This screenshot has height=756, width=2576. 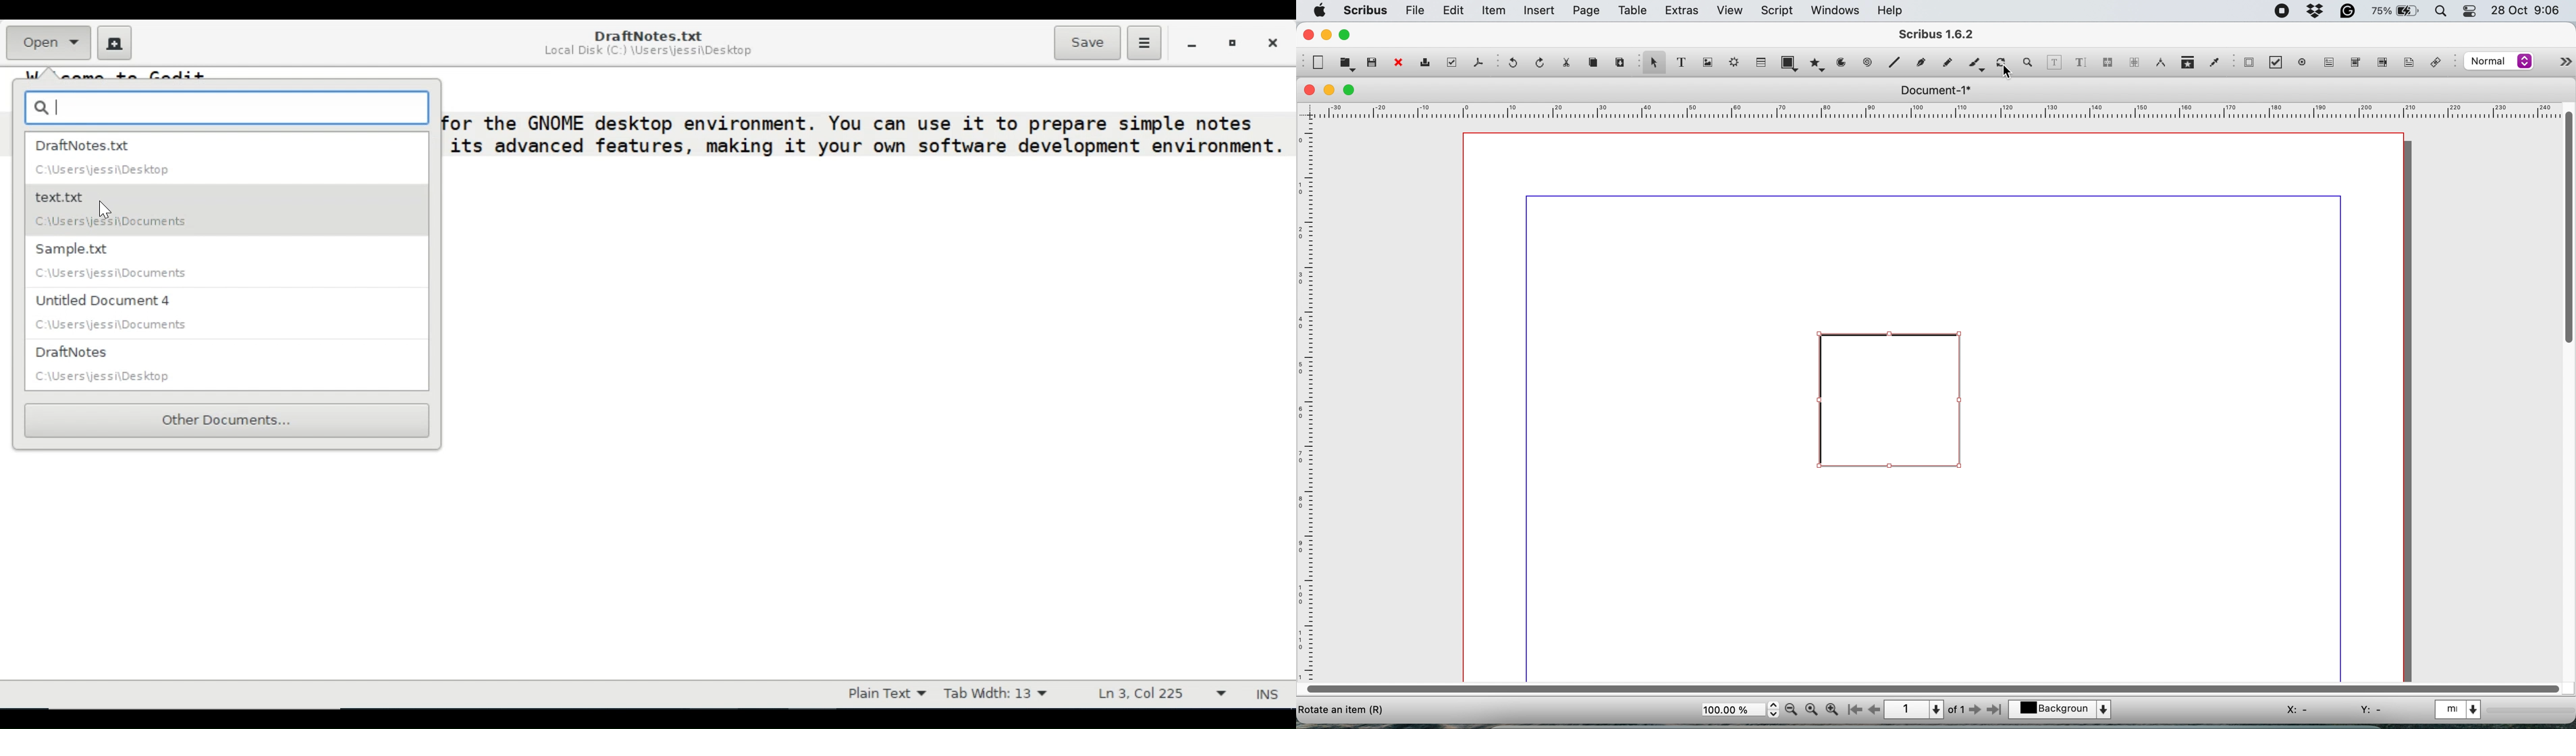 I want to click on image frame, so click(x=1710, y=63).